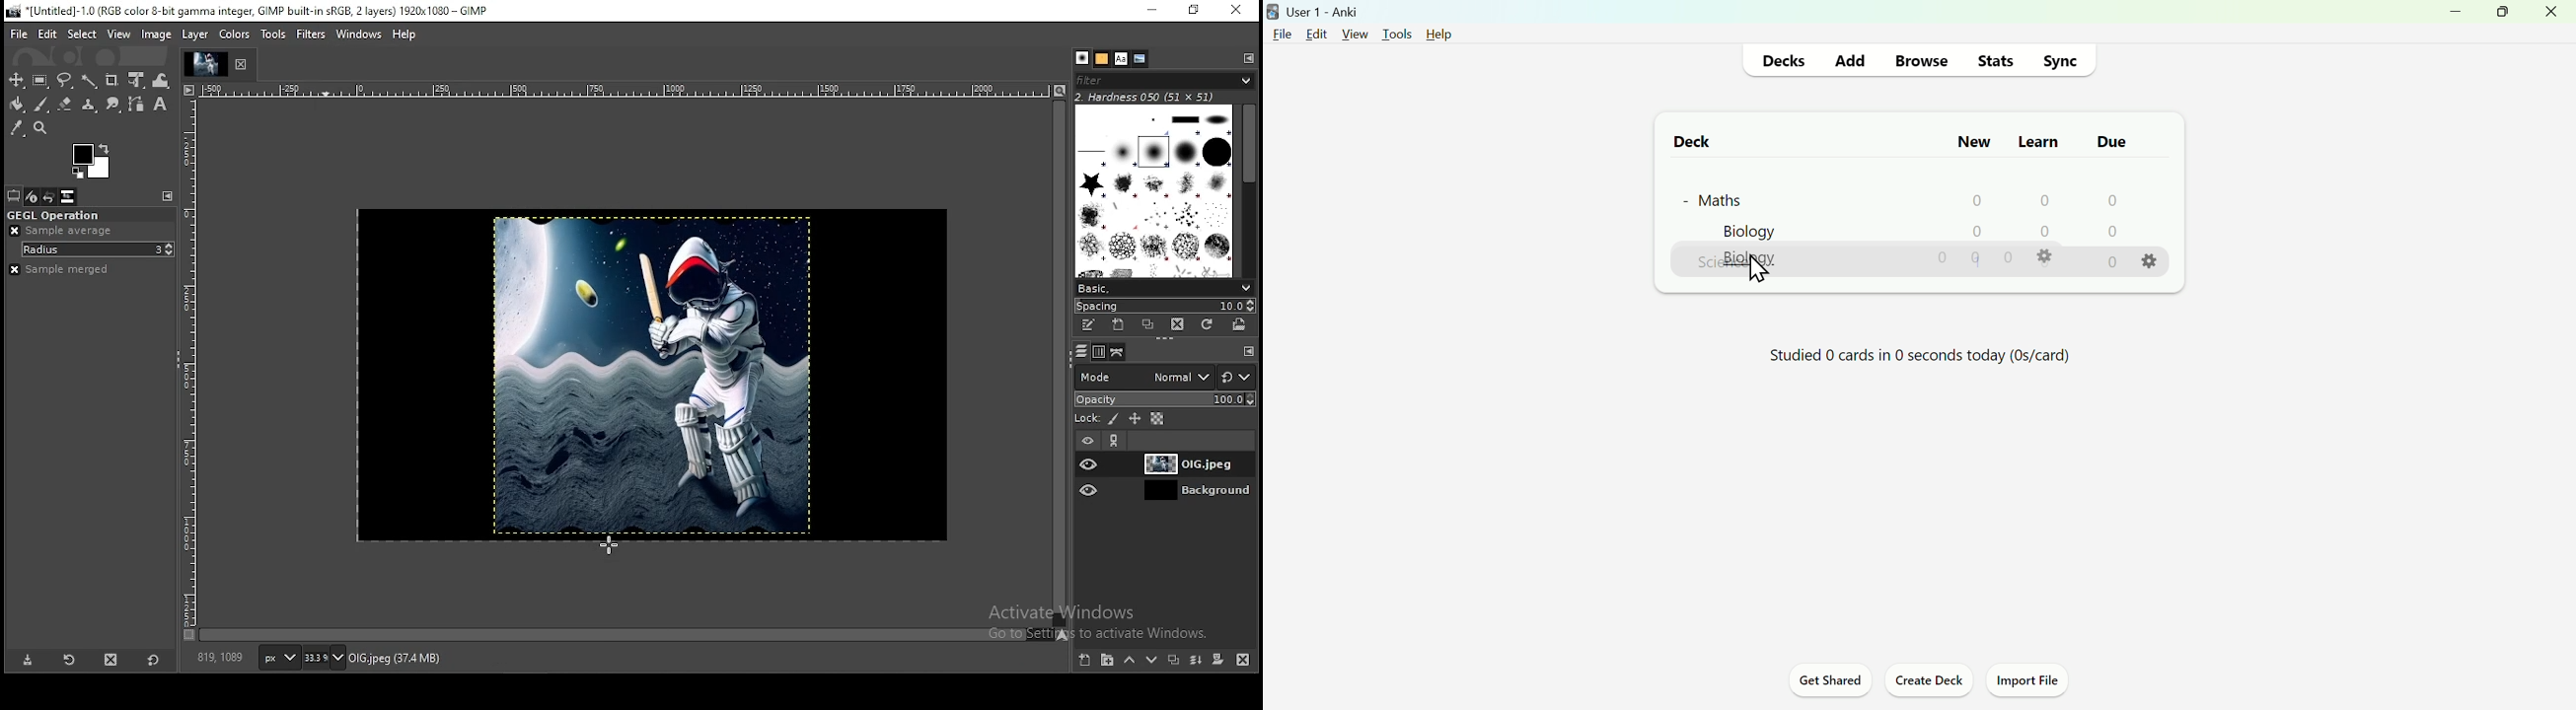 This screenshot has width=2576, height=728. I want to click on help, so click(1441, 36).